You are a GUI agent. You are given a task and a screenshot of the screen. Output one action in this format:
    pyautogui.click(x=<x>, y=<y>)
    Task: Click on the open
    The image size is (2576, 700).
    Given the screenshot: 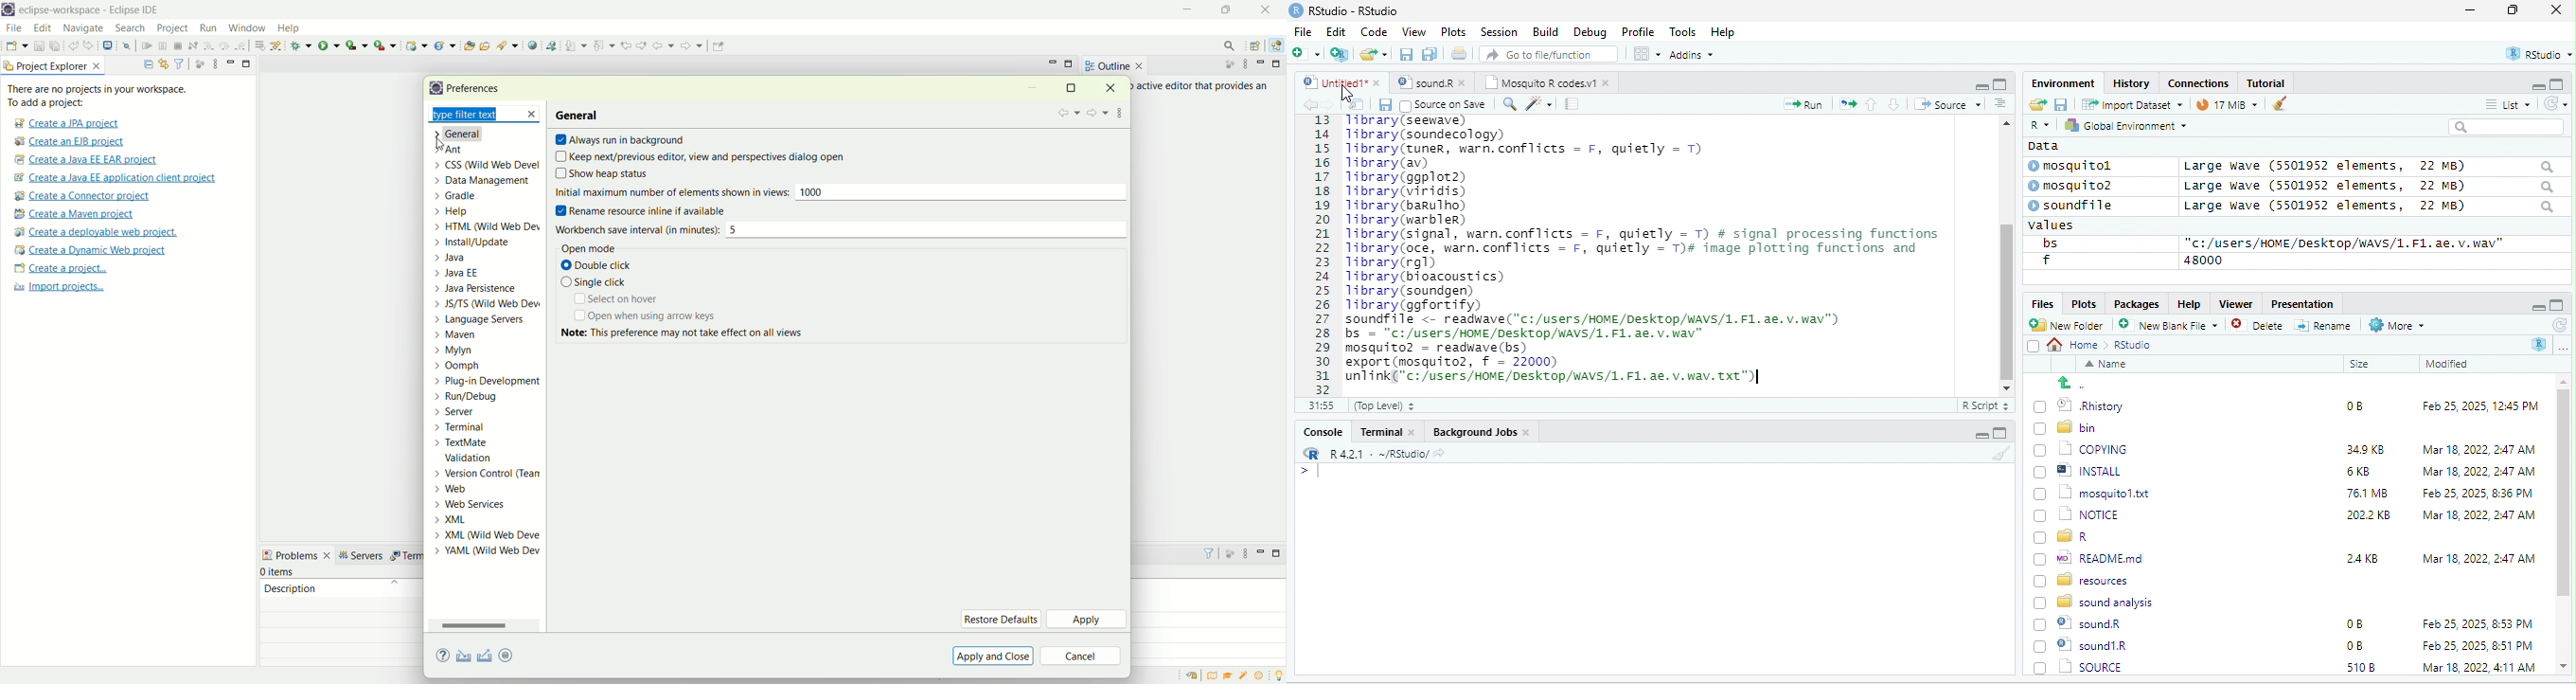 What is the action you would take?
    pyautogui.click(x=1461, y=56)
    